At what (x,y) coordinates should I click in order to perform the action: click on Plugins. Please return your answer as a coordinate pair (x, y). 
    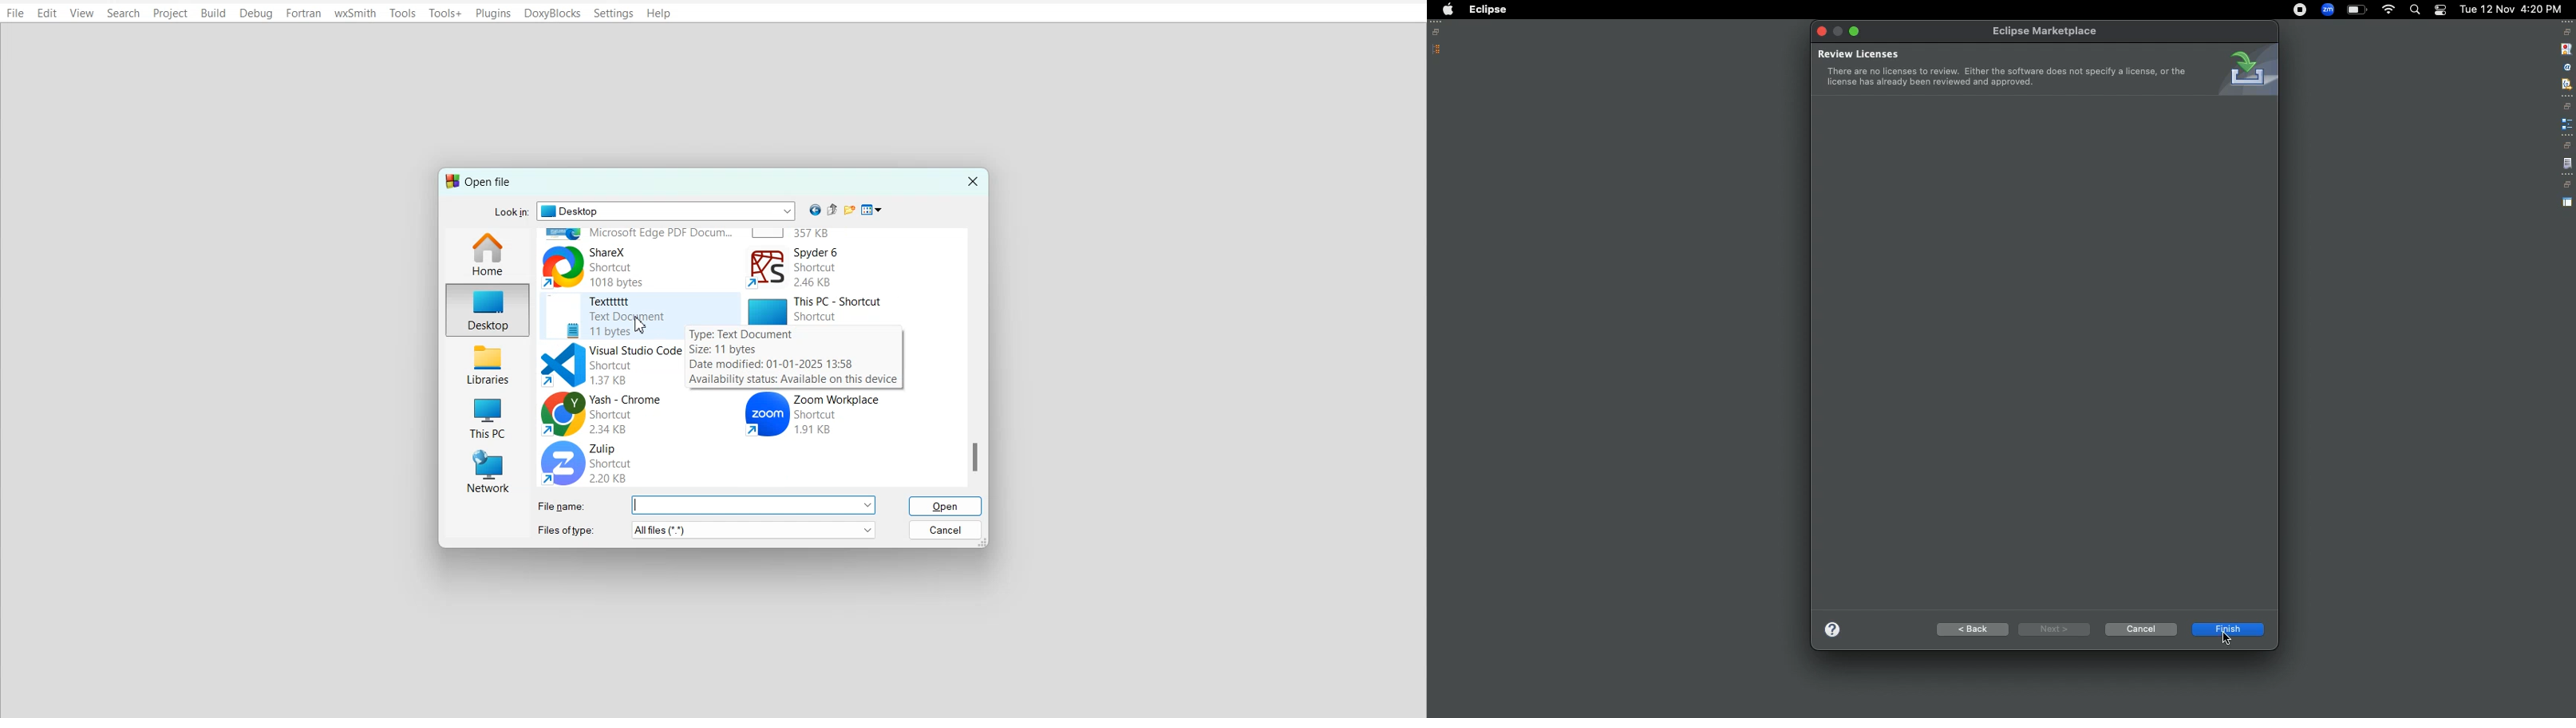
    Looking at the image, I should click on (494, 13).